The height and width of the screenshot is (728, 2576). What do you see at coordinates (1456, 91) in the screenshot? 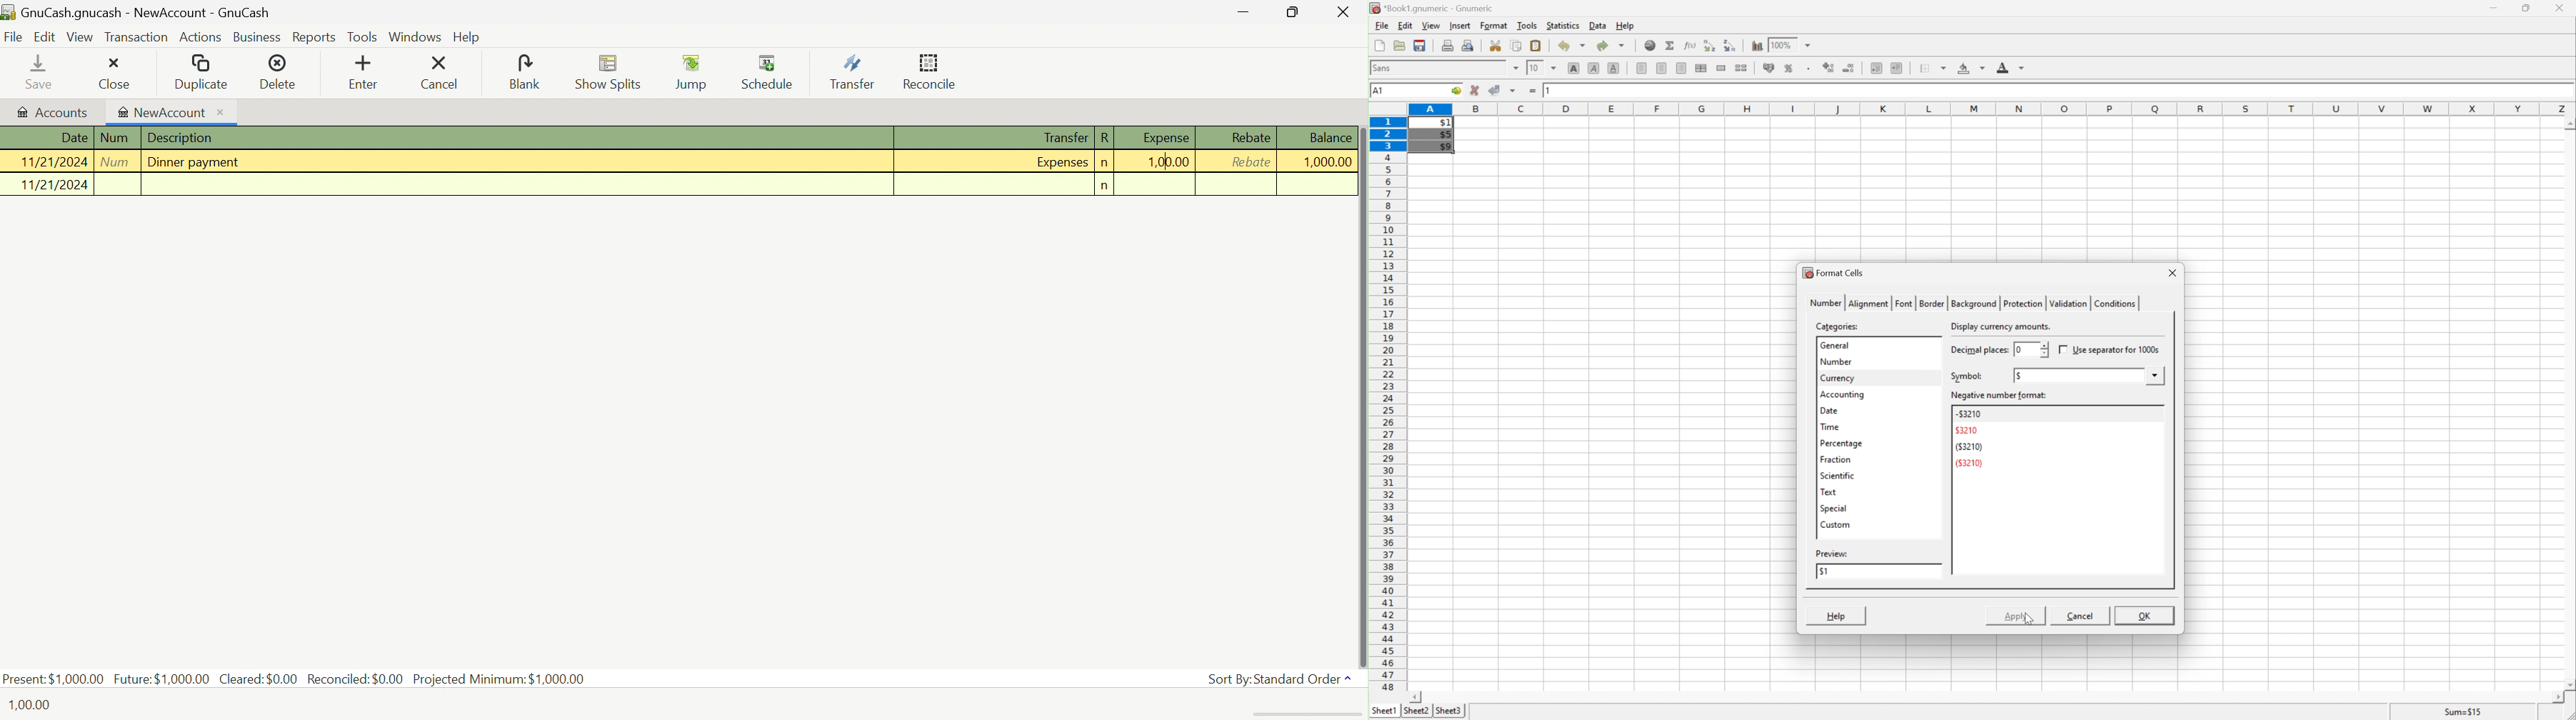
I see `go to` at bounding box center [1456, 91].